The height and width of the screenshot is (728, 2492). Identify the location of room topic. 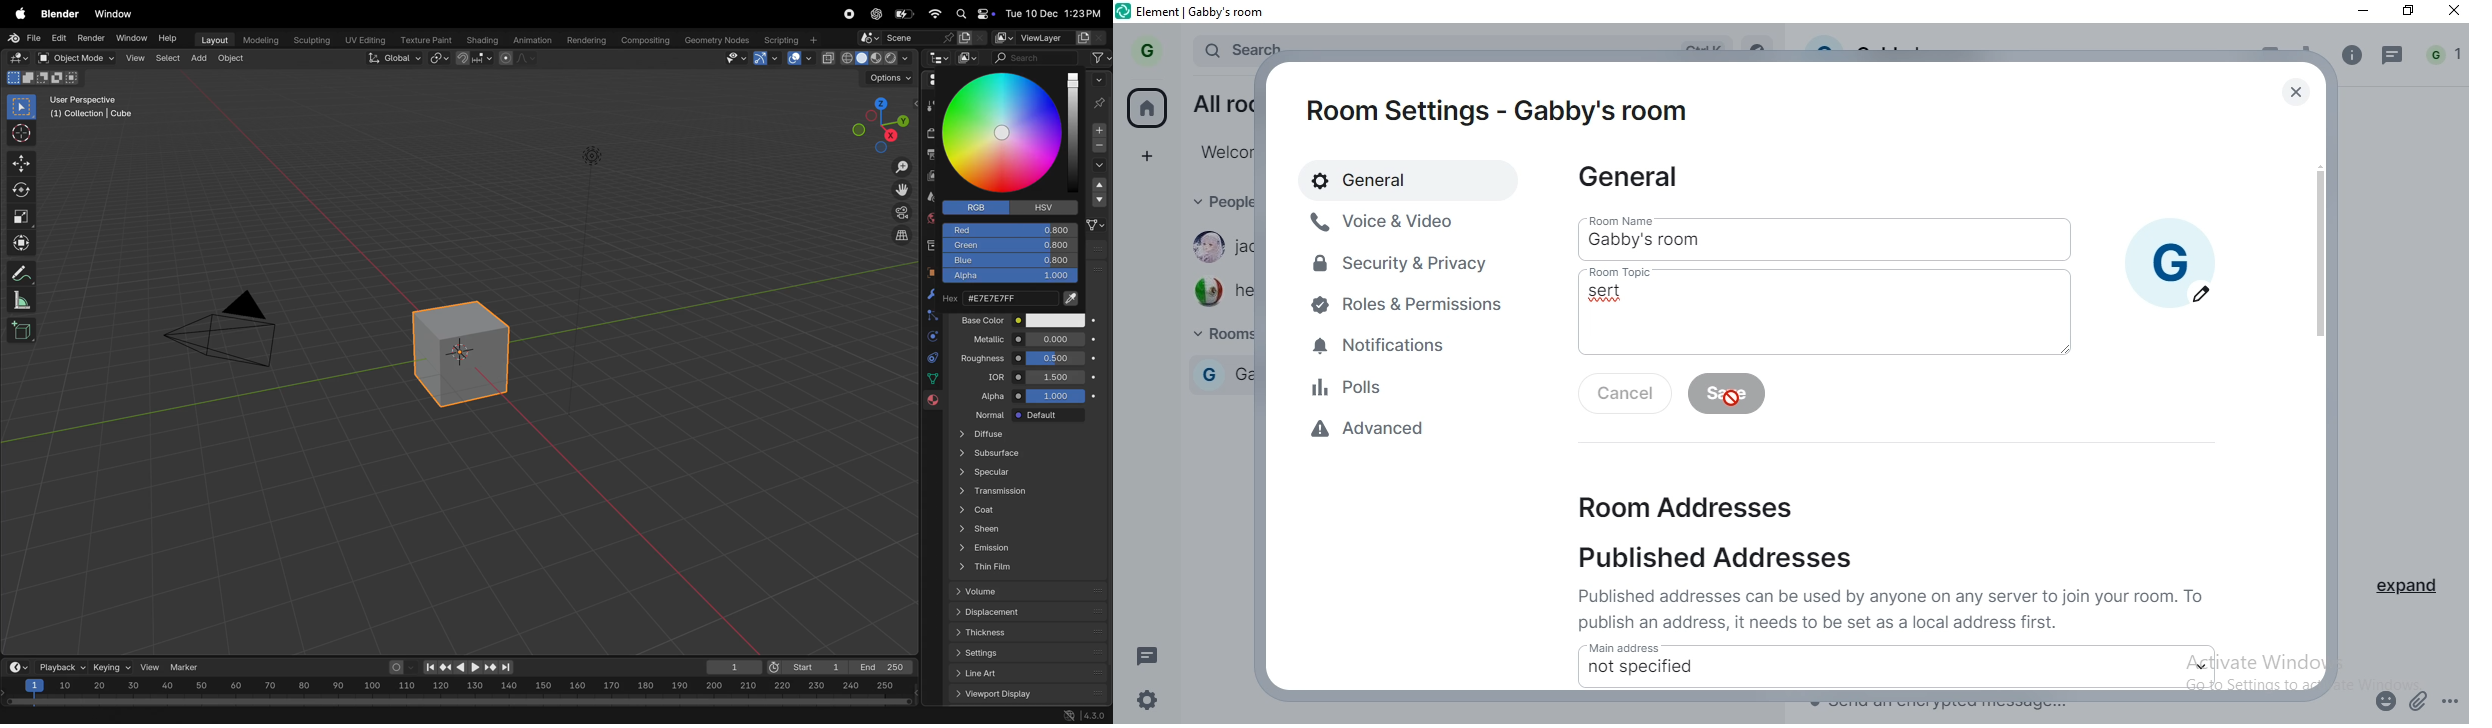
(1630, 273).